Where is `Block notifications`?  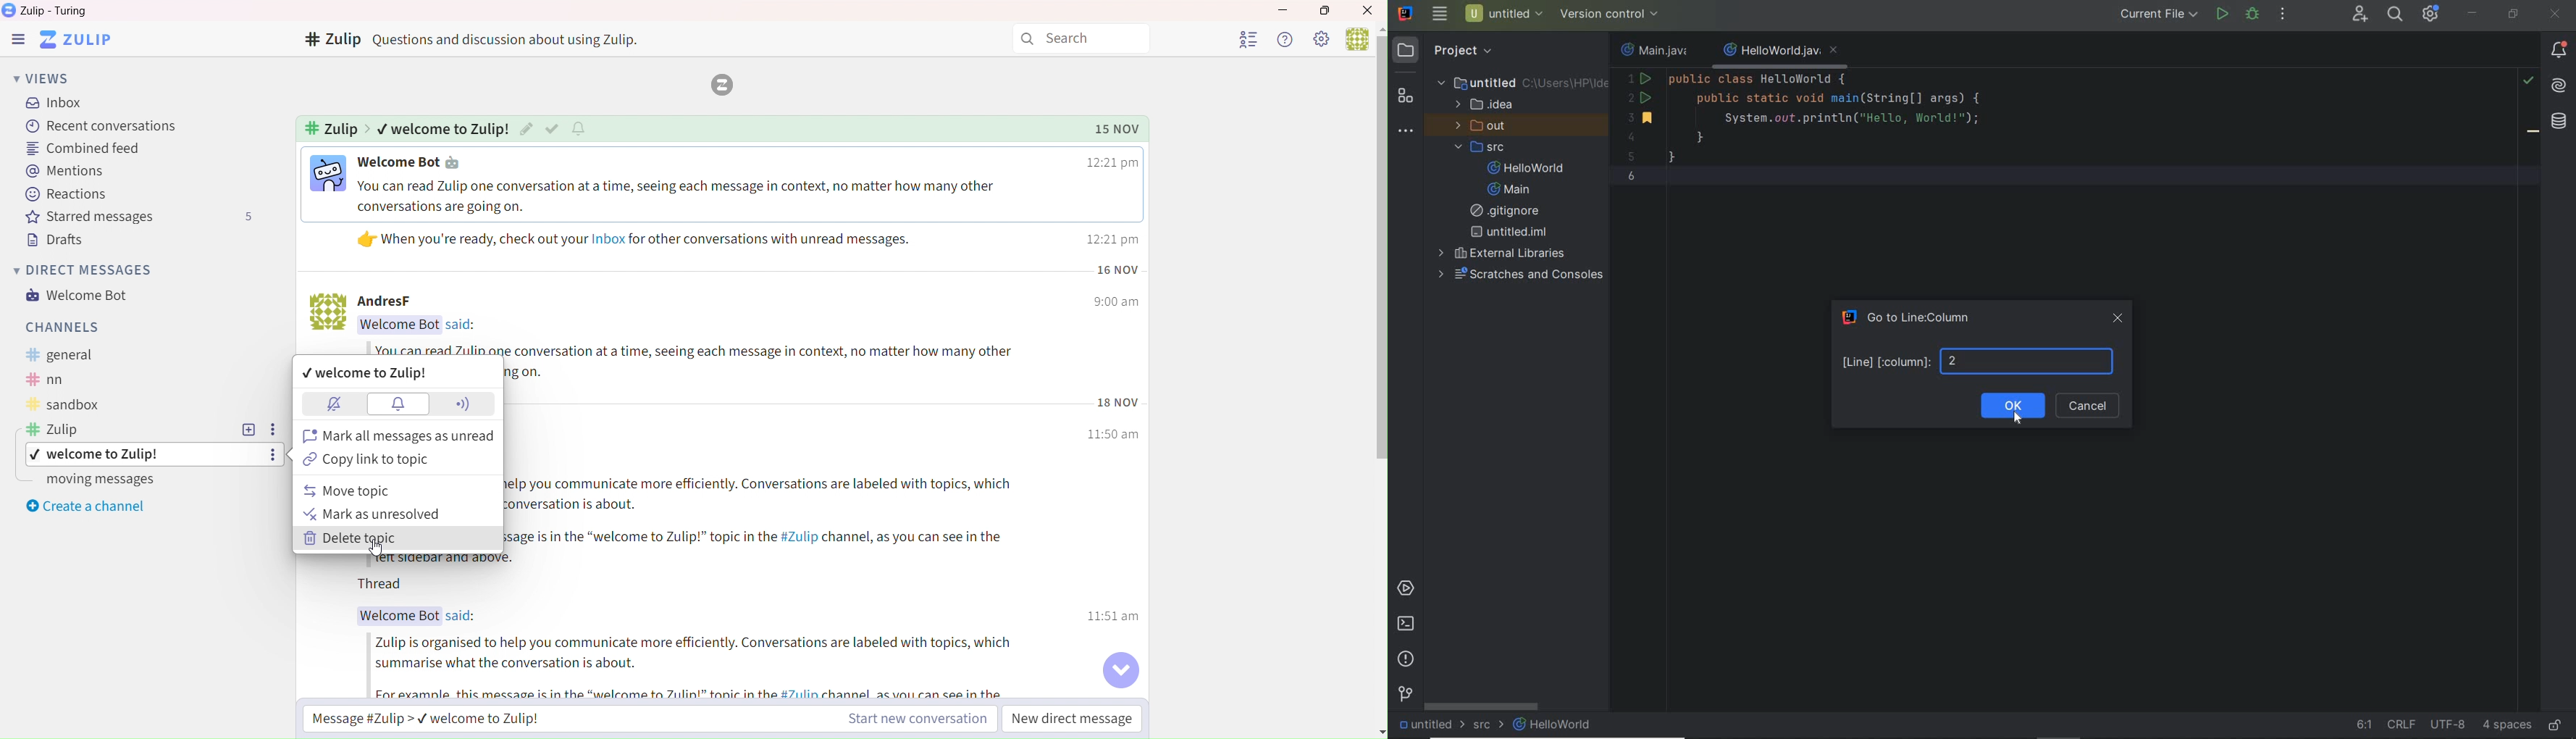 Block notifications is located at coordinates (334, 404).